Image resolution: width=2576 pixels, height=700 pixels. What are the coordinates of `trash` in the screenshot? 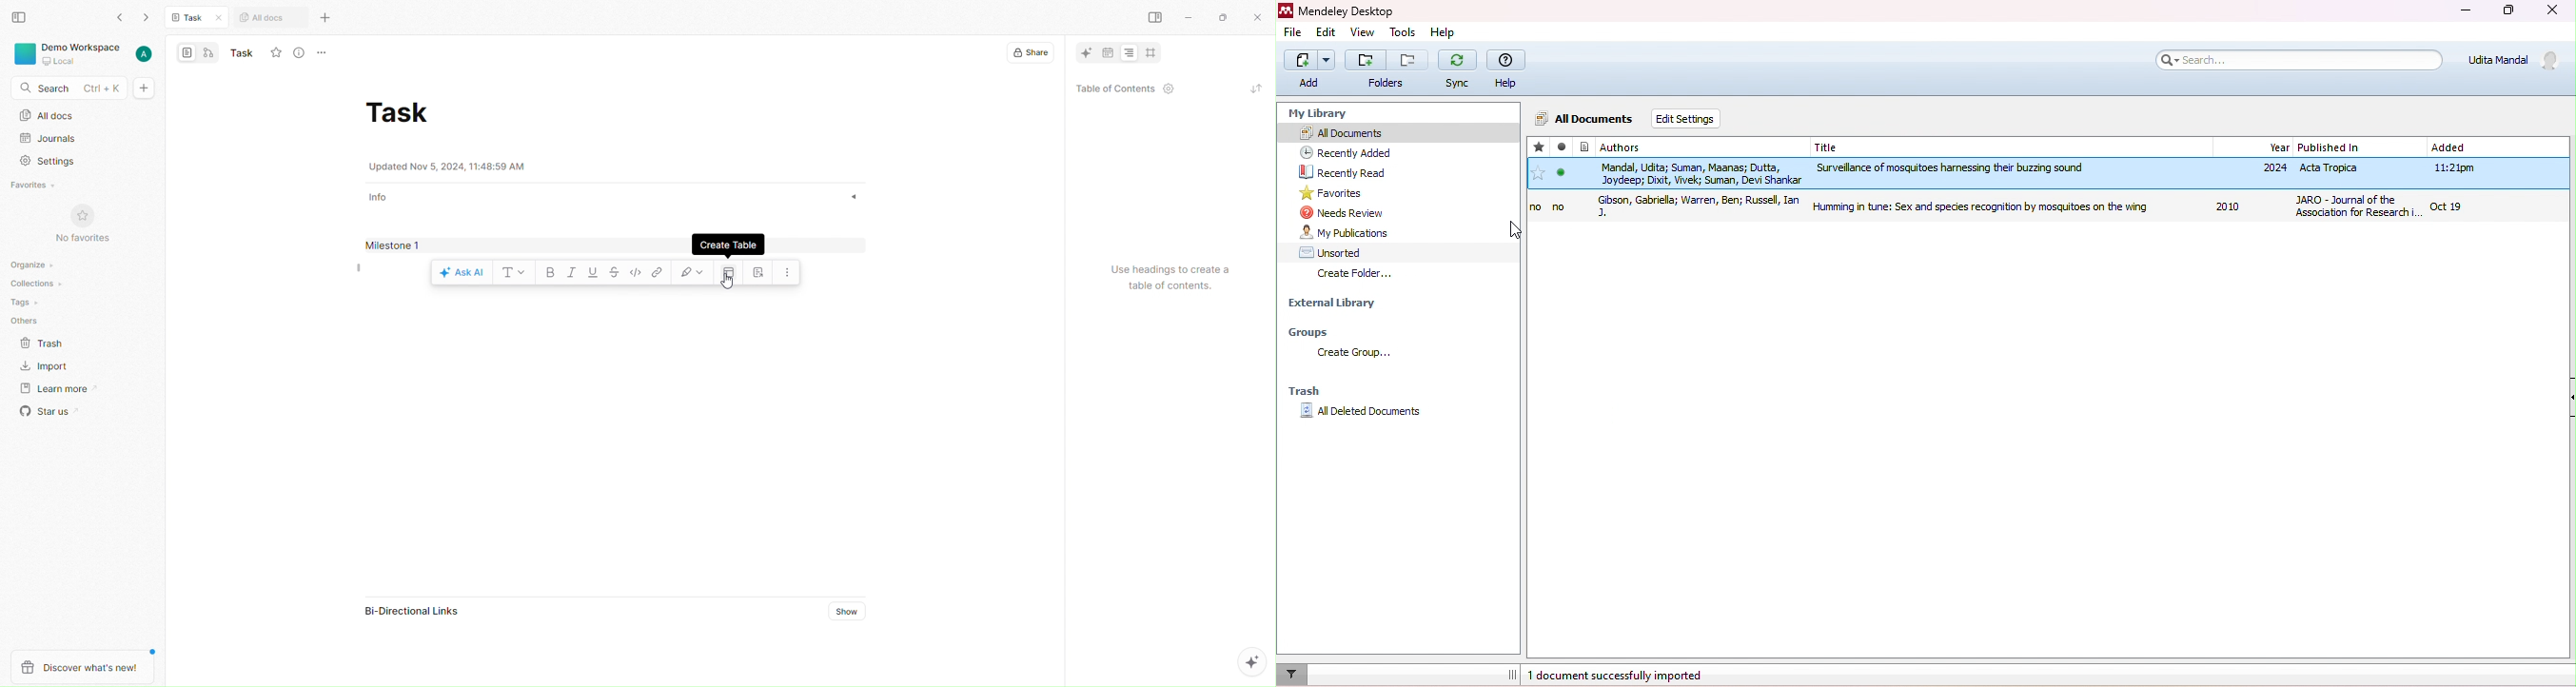 It's located at (1305, 390).